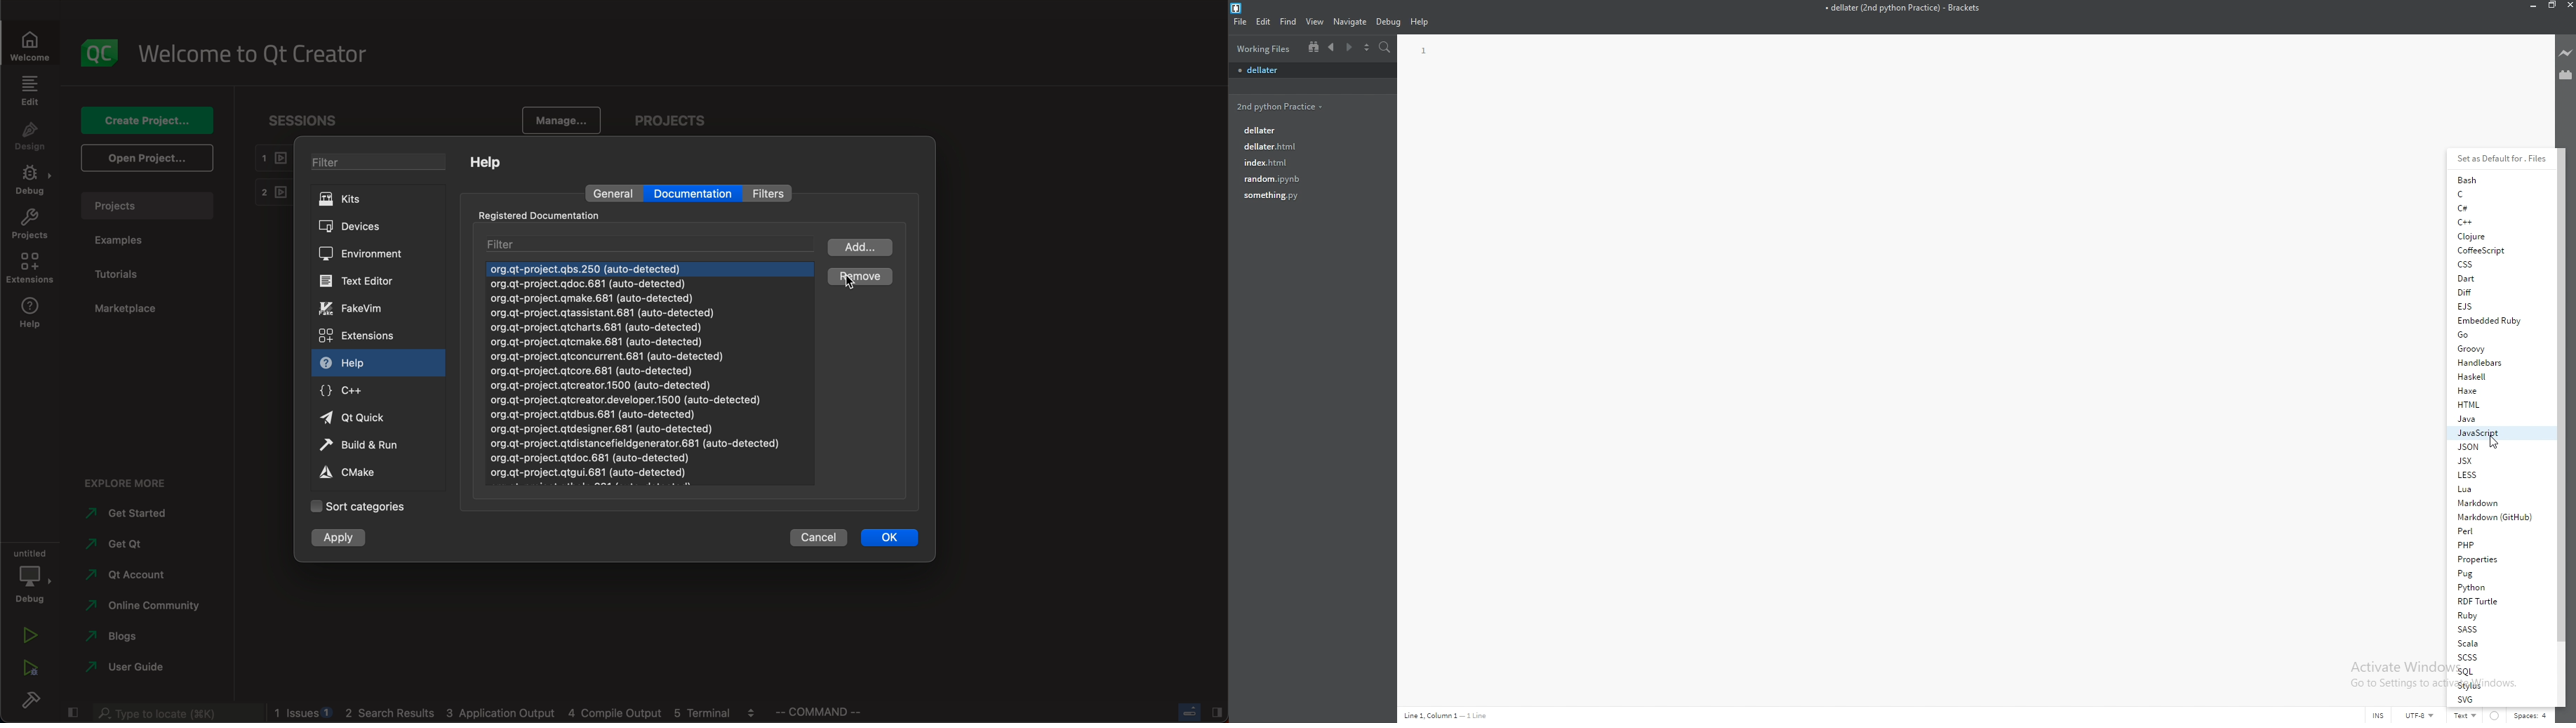  Describe the element at coordinates (126, 638) in the screenshot. I see `blogs` at that location.